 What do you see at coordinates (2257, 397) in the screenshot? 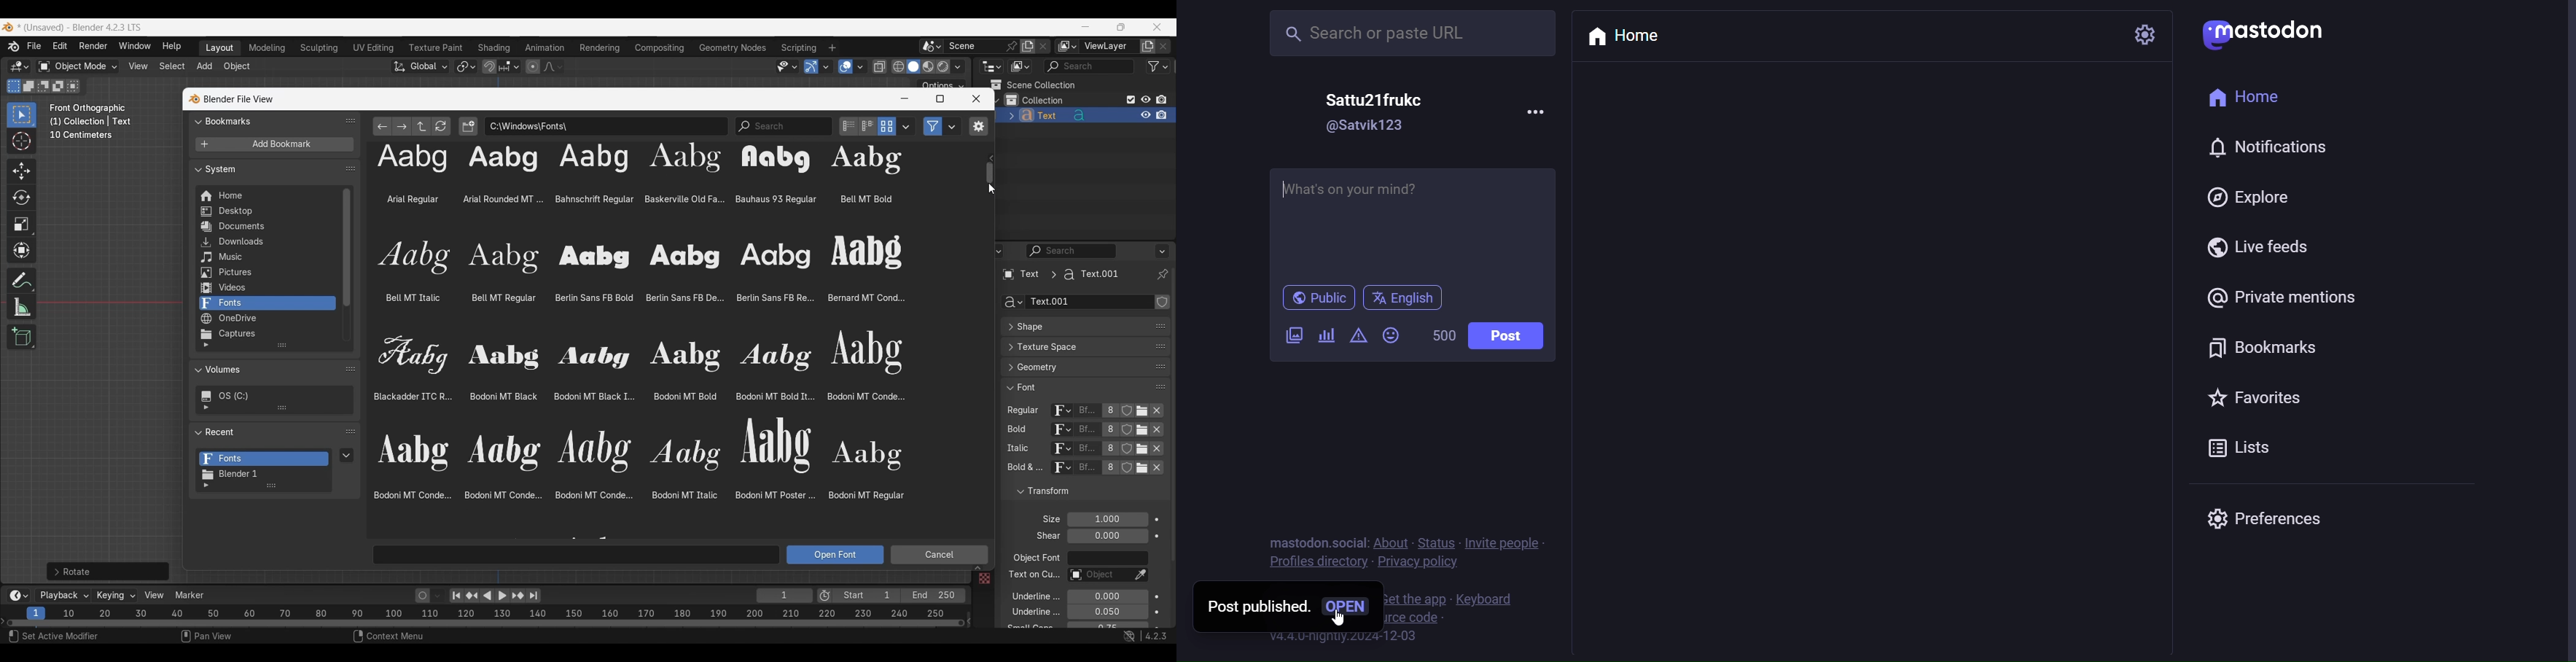
I see `favorites` at bounding box center [2257, 397].